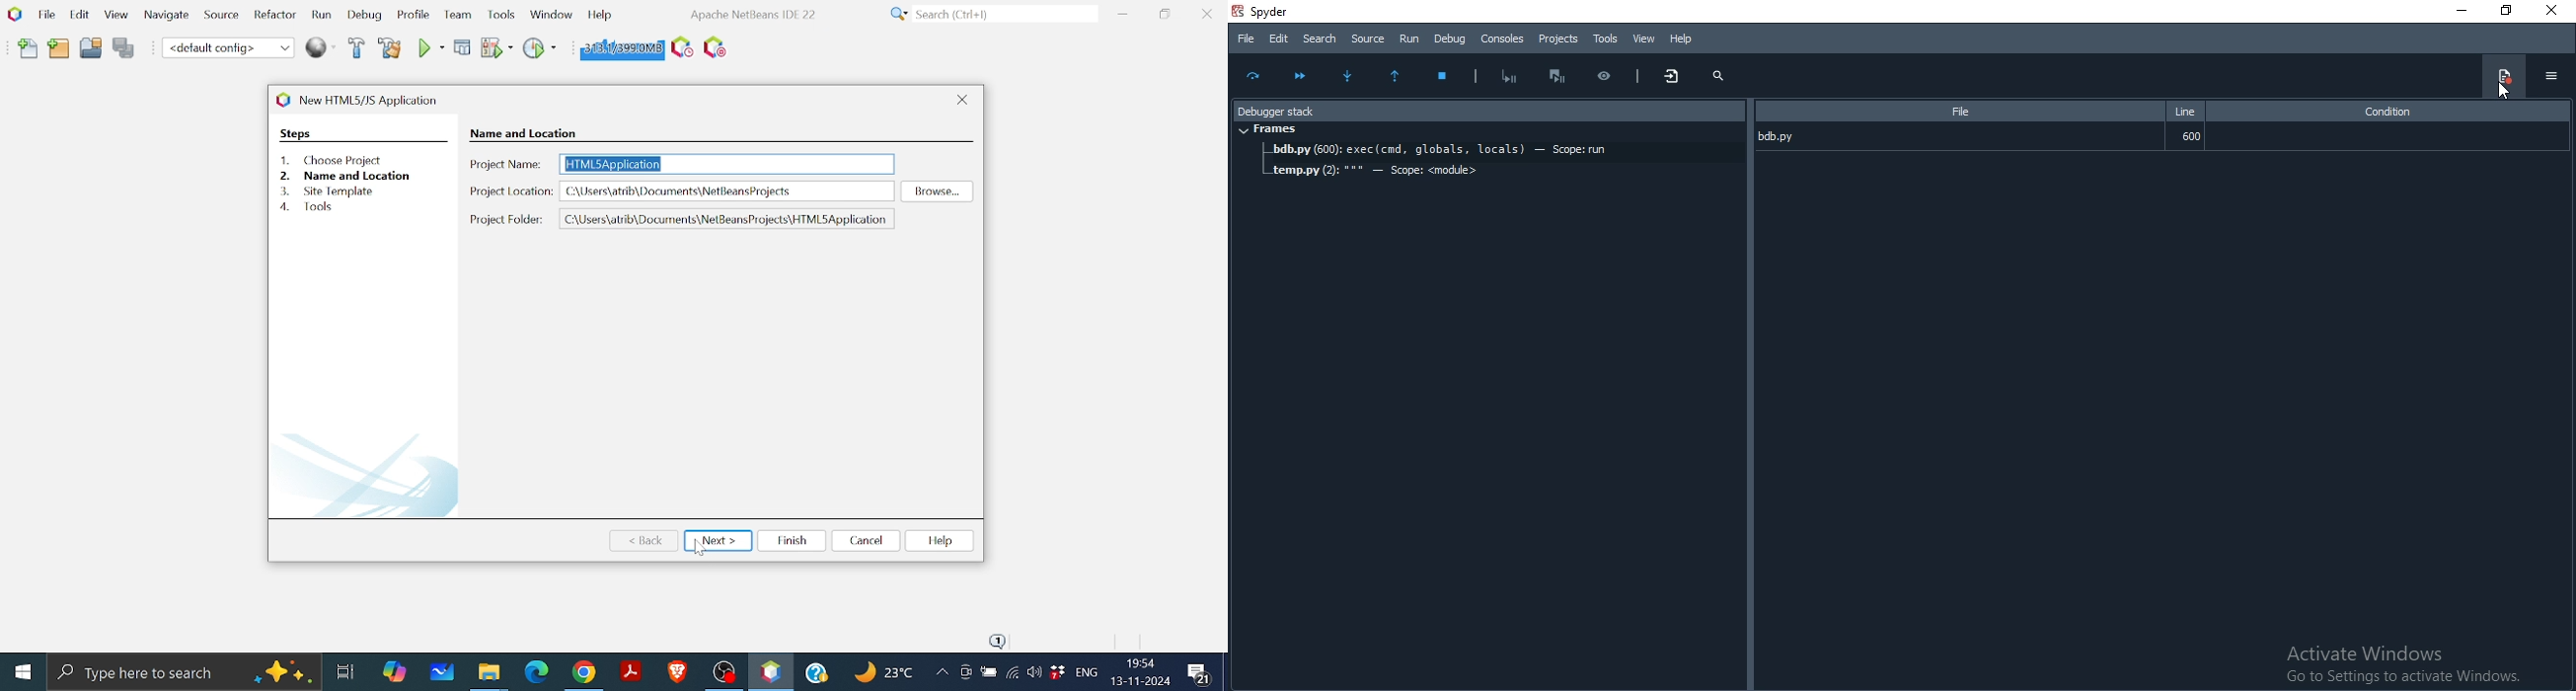  I want to click on debug menu, so click(2502, 76).